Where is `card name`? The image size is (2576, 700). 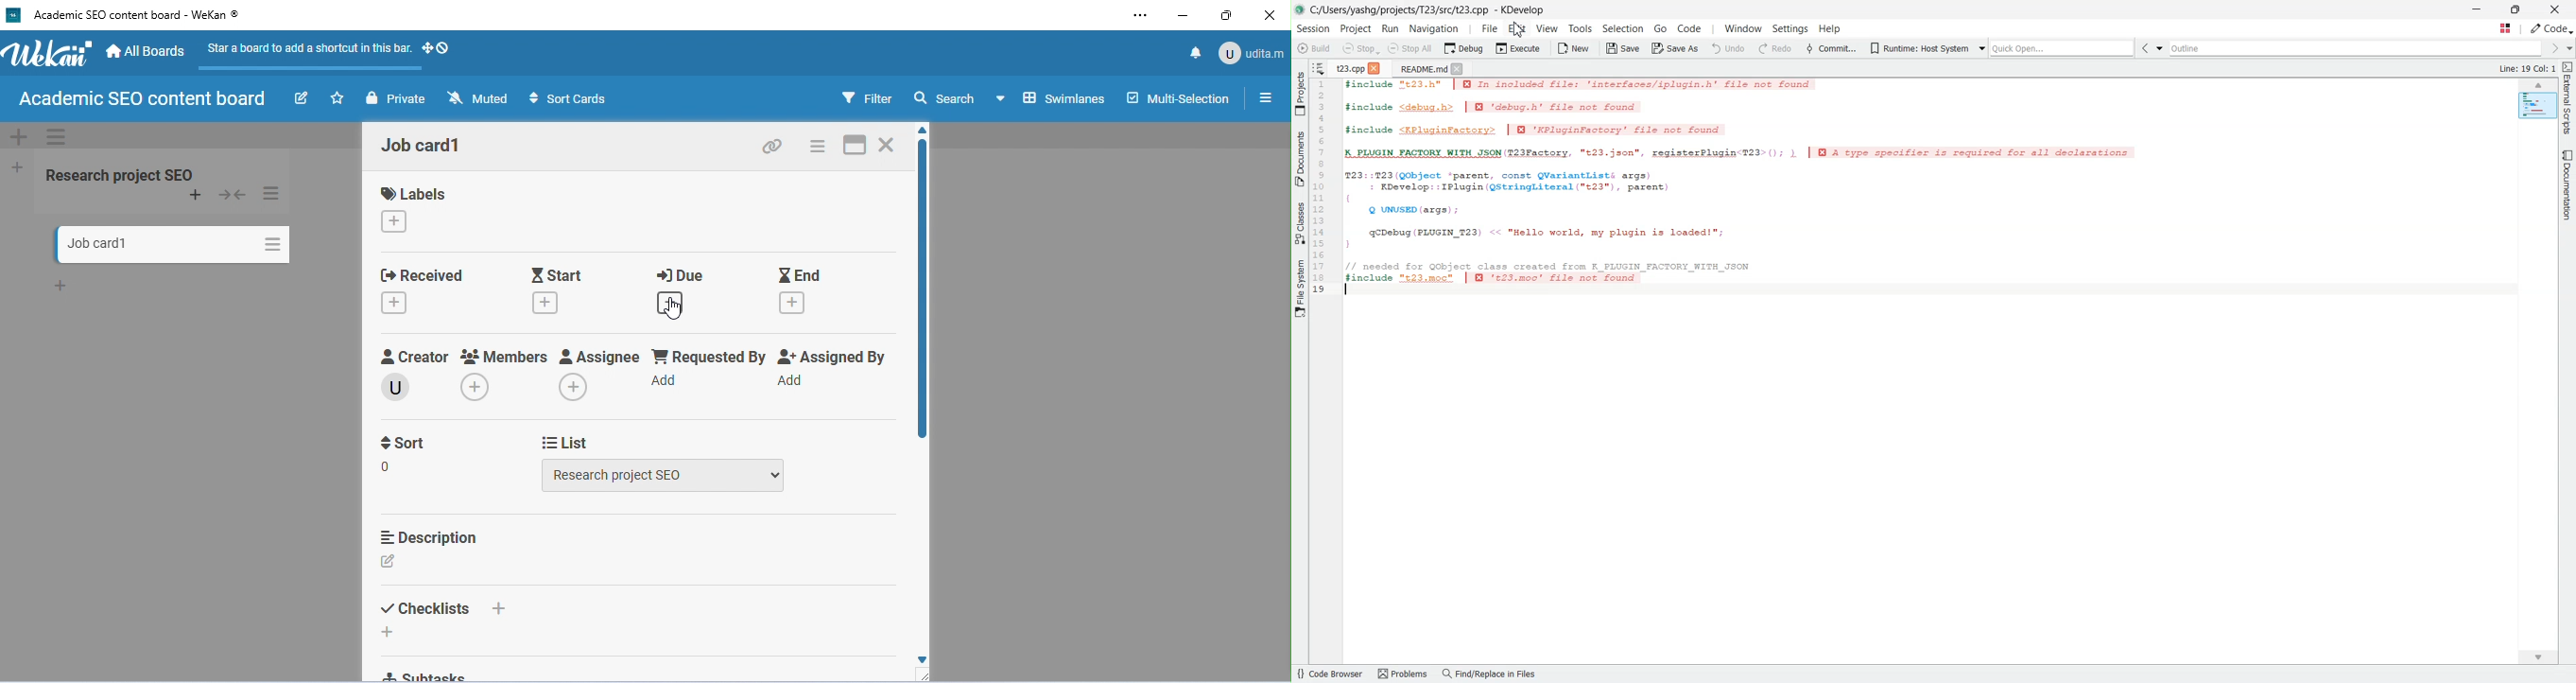
card name is located at coordinates (424, 146).